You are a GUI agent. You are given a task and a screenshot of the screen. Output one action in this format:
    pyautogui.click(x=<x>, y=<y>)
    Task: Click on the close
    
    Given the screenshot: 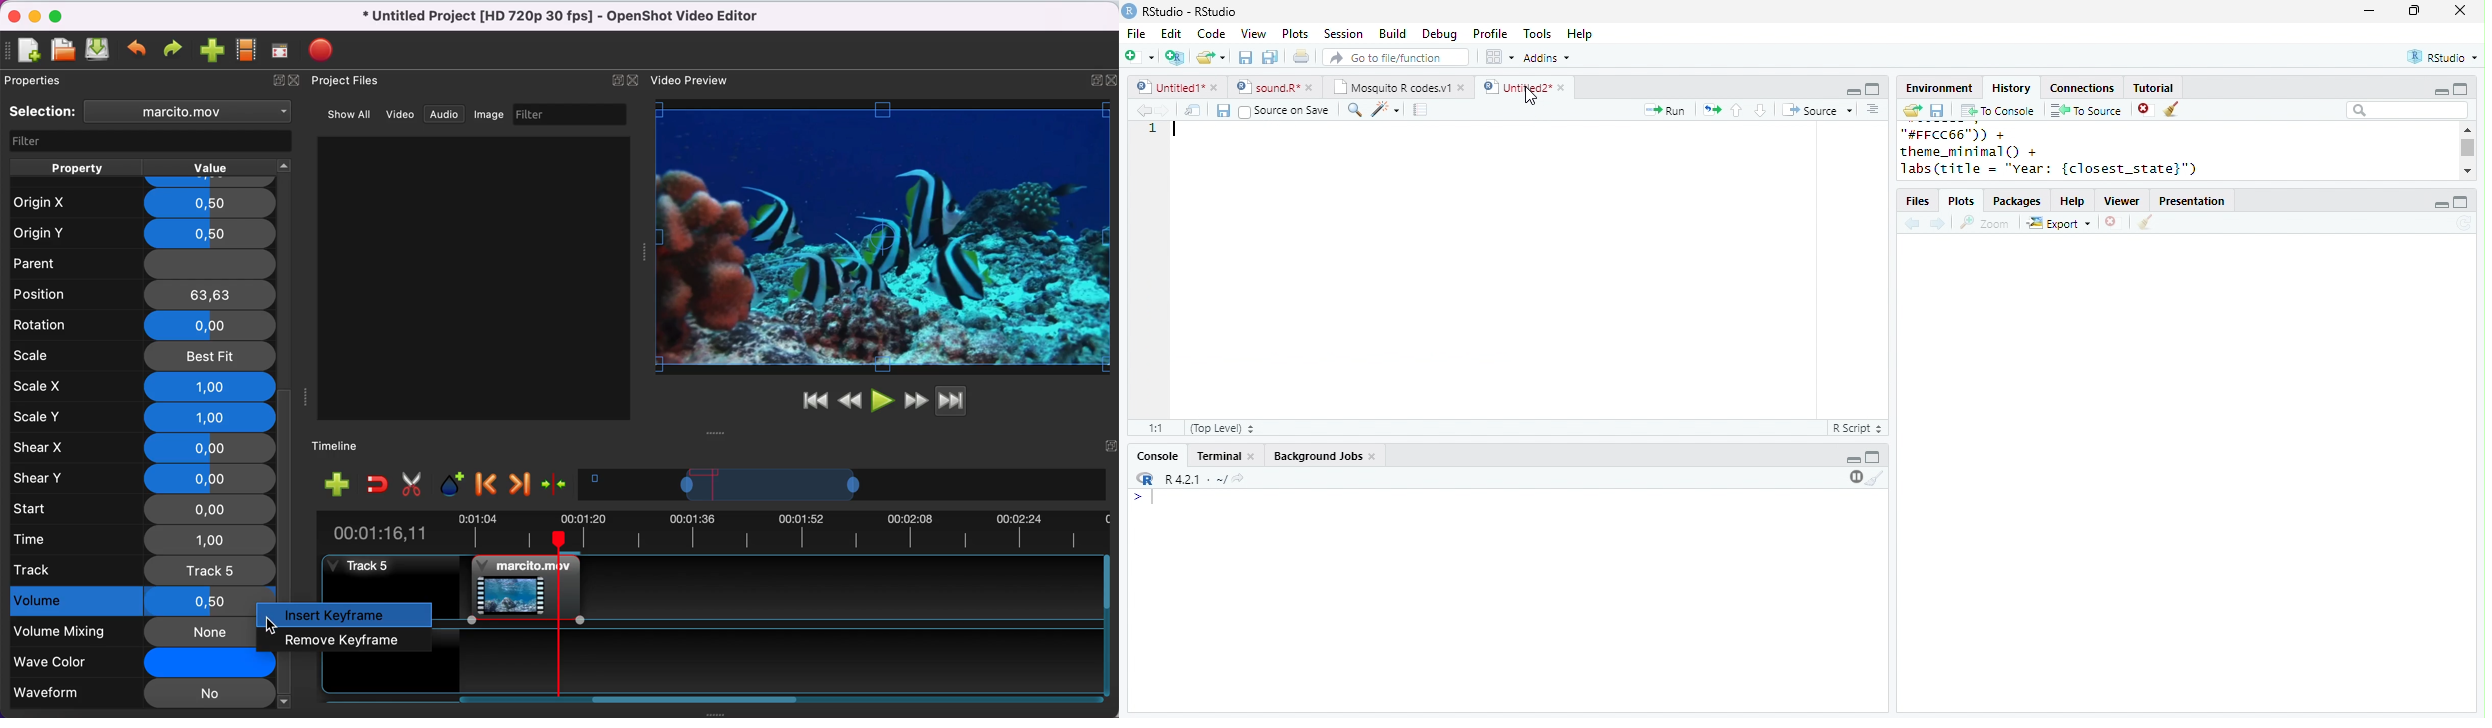 What is the action you would take?
    pyautogui.click(x=1313, y=87)
    